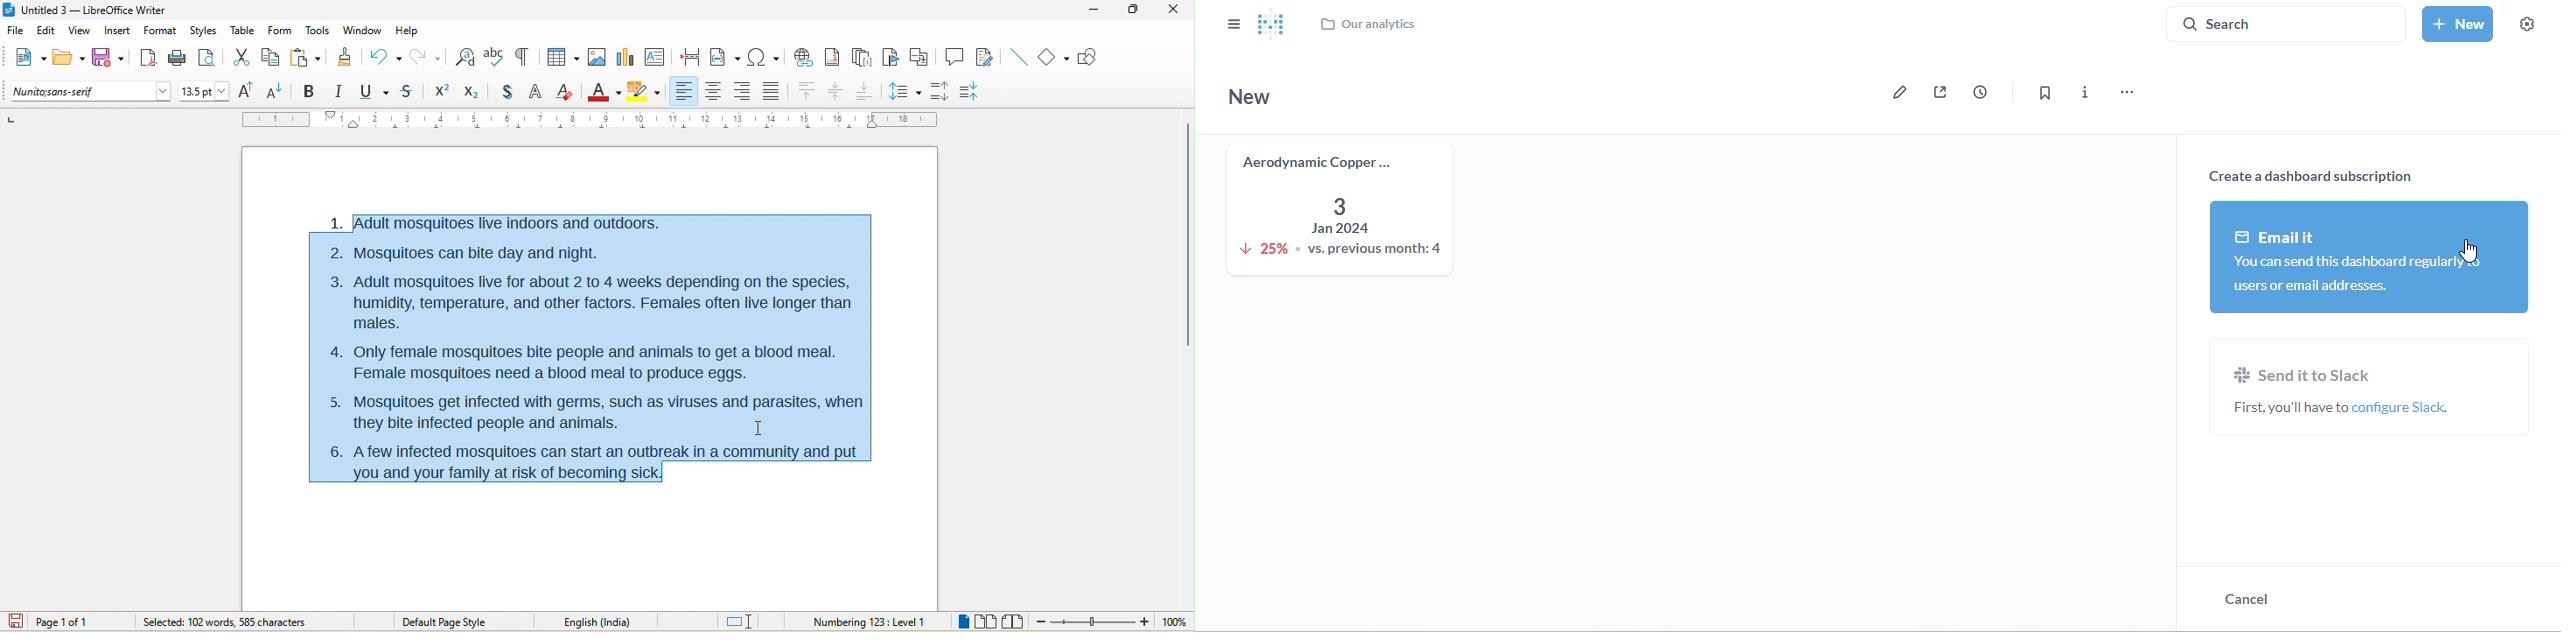 This screenshot has width=2576, height=644. What do you see at coordinates (147, 58) in the screenshot?
I see `export directly as pdf` at bounding box center [147, 58].